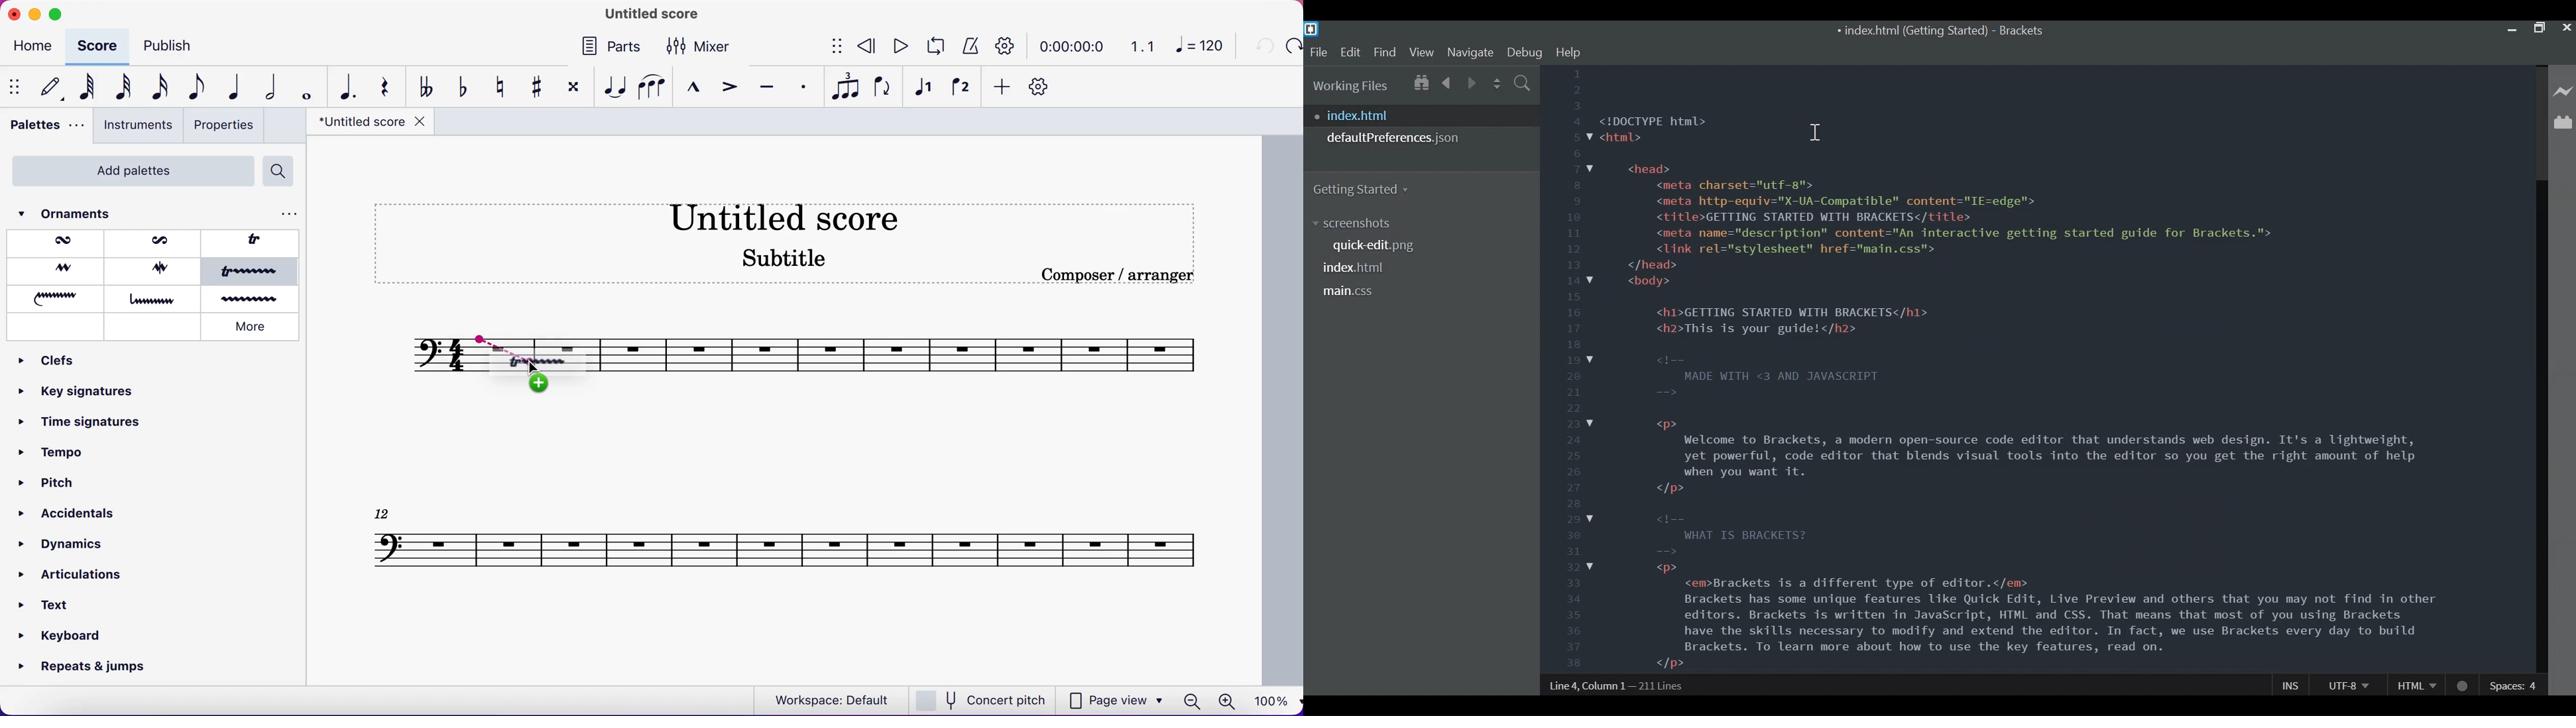 This screenshot has height=728, width=2576. What do you see at coordinates (1422, 52) in the screenshot?
I see `View` at bounding box center [1422, 52].